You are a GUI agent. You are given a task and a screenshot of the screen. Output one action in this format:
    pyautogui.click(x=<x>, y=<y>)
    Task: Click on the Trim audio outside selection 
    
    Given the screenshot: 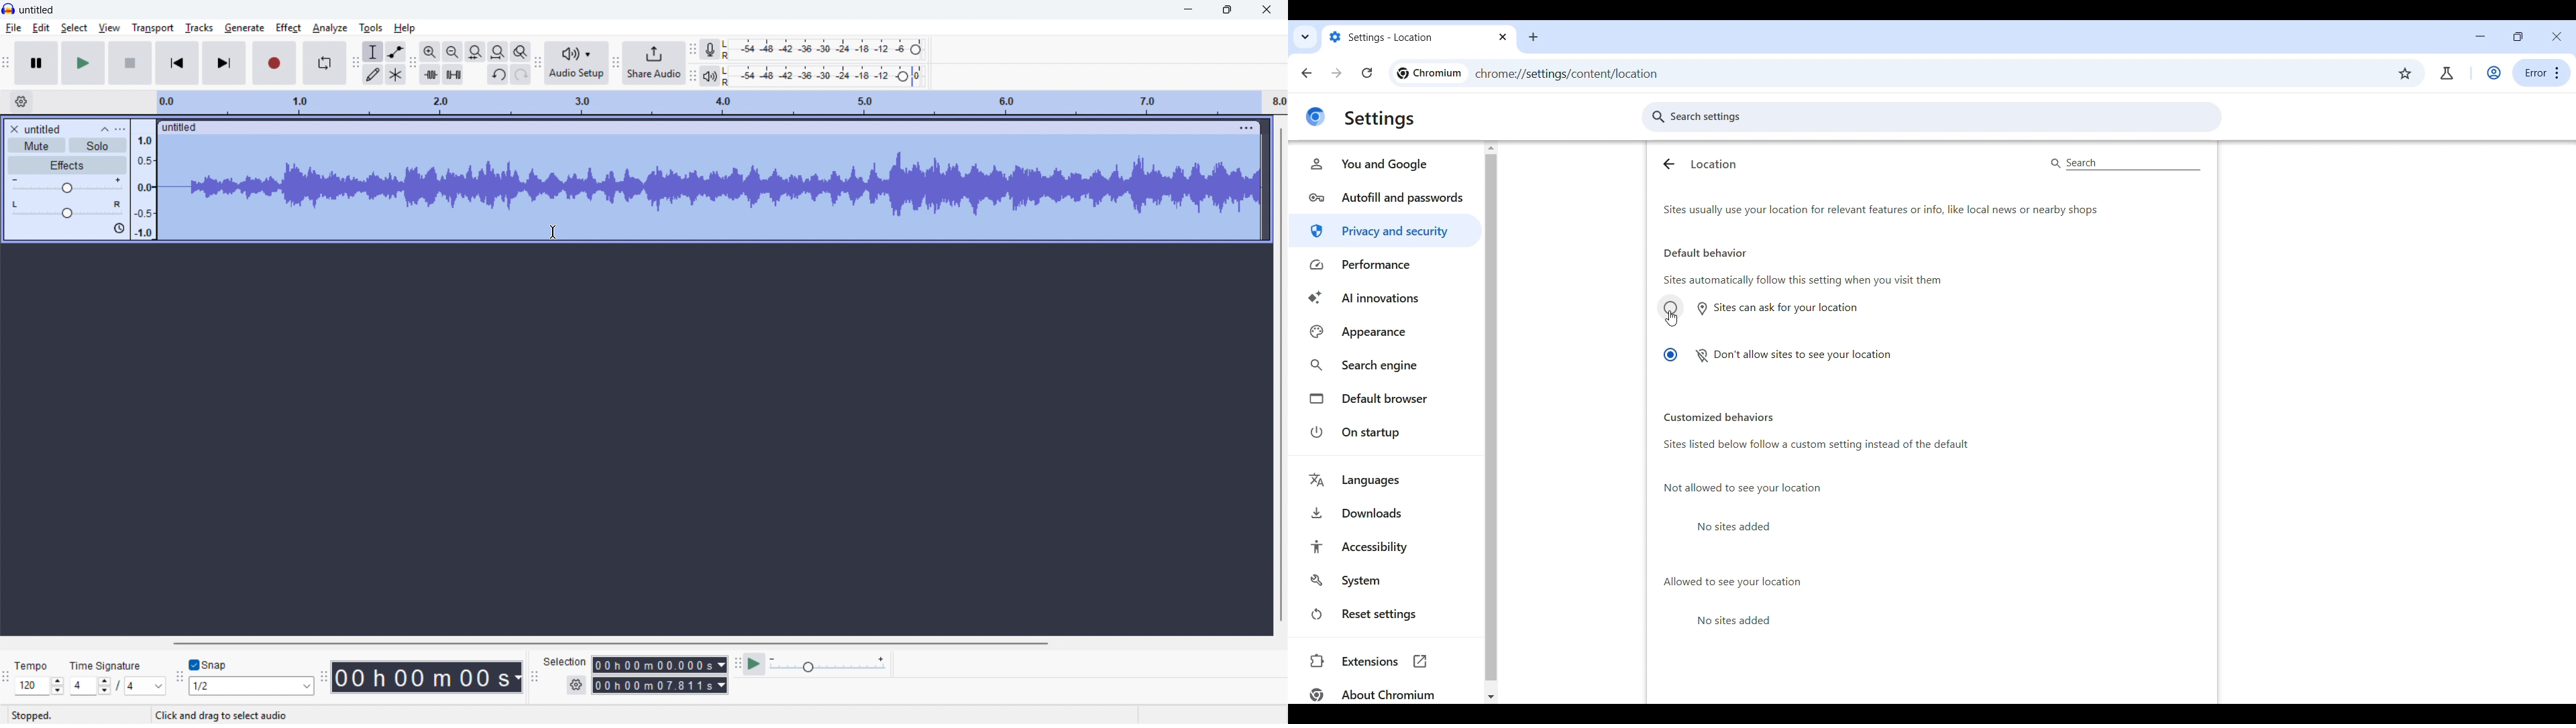 What is the action you would take?
    pyautogui.click(x=430, y=75)
    